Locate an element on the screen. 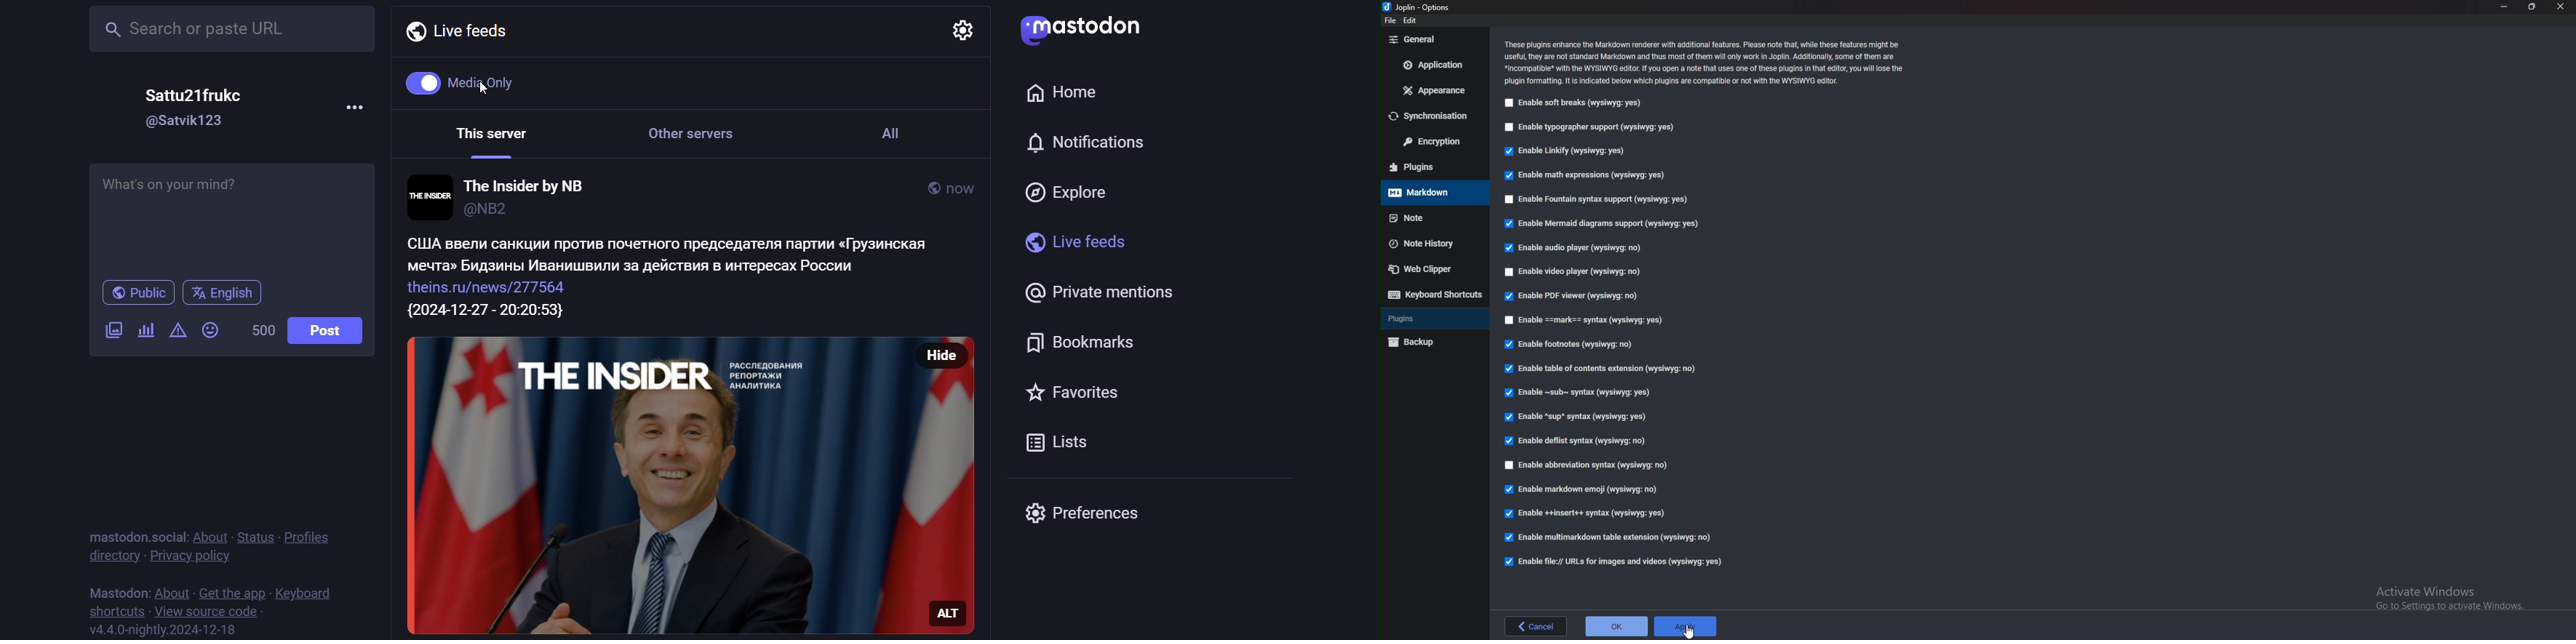 Image resolution: width=2576 pixels, height=644 pixels. hide is located at coordinates (954, 353).